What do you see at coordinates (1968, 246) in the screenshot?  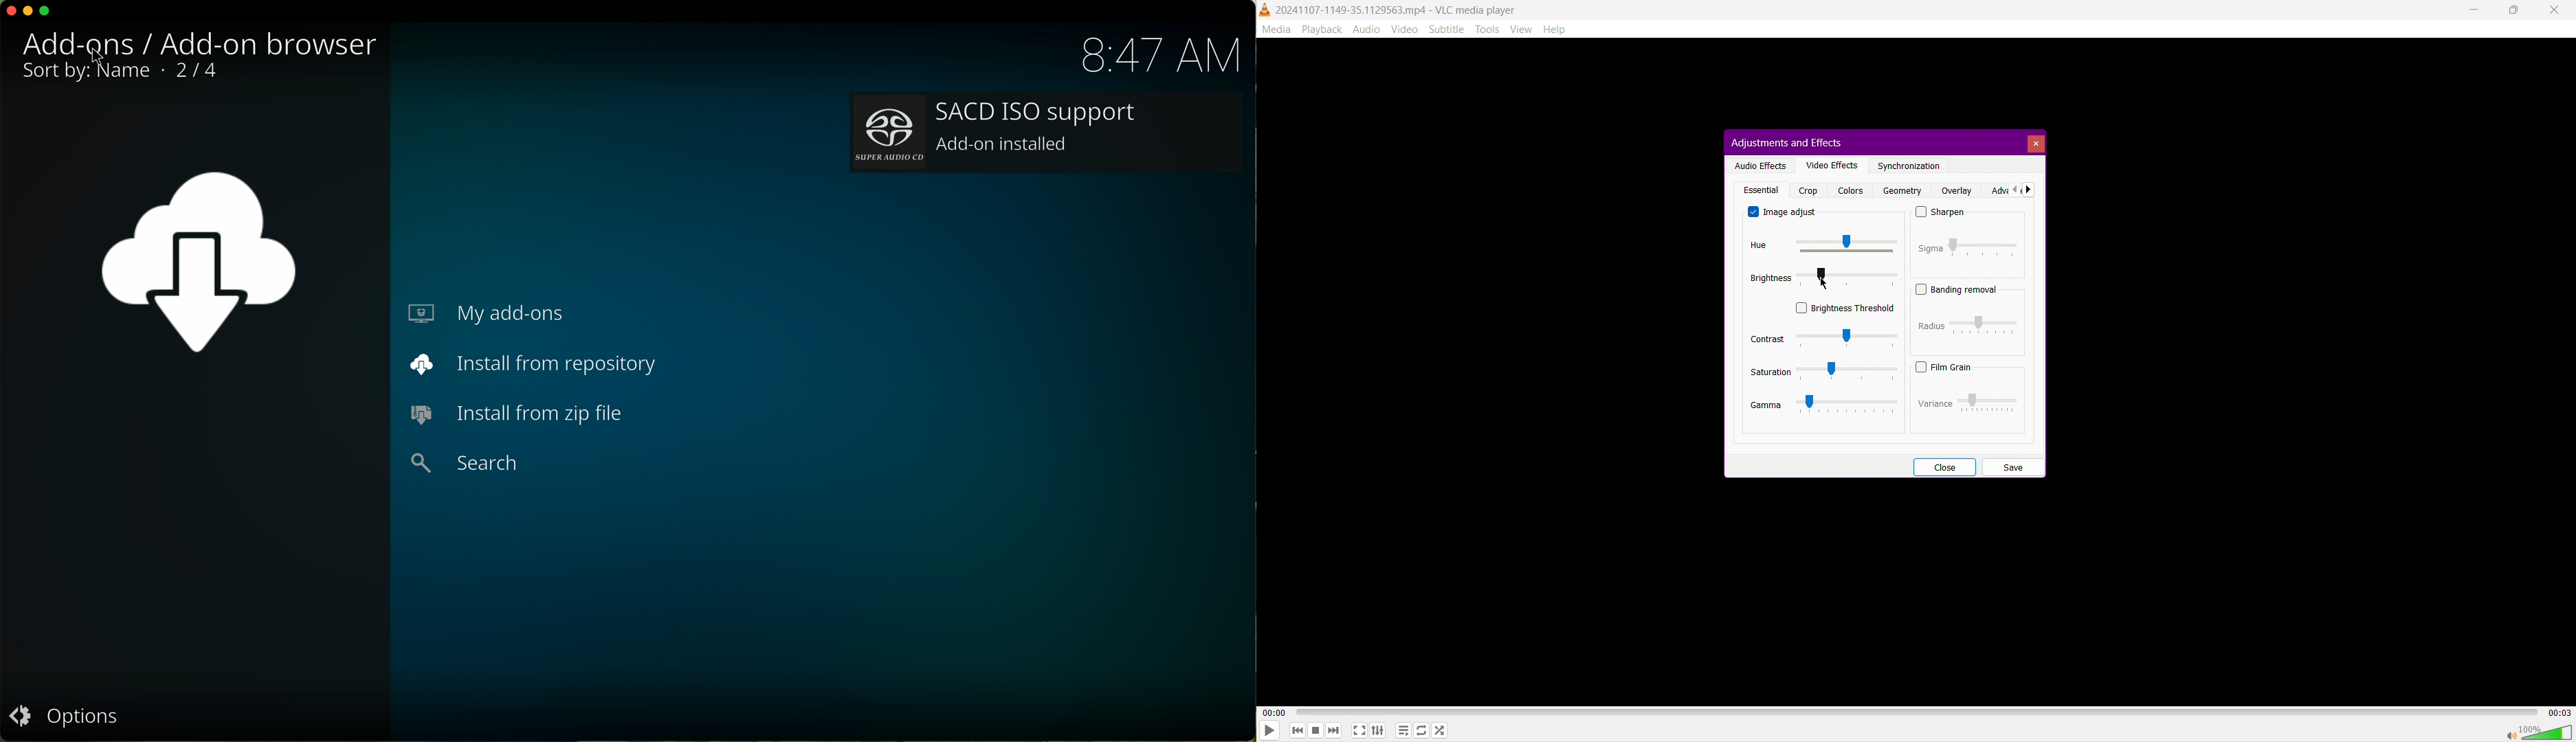 I see `Sigma` at bounding box center [1968, 246].